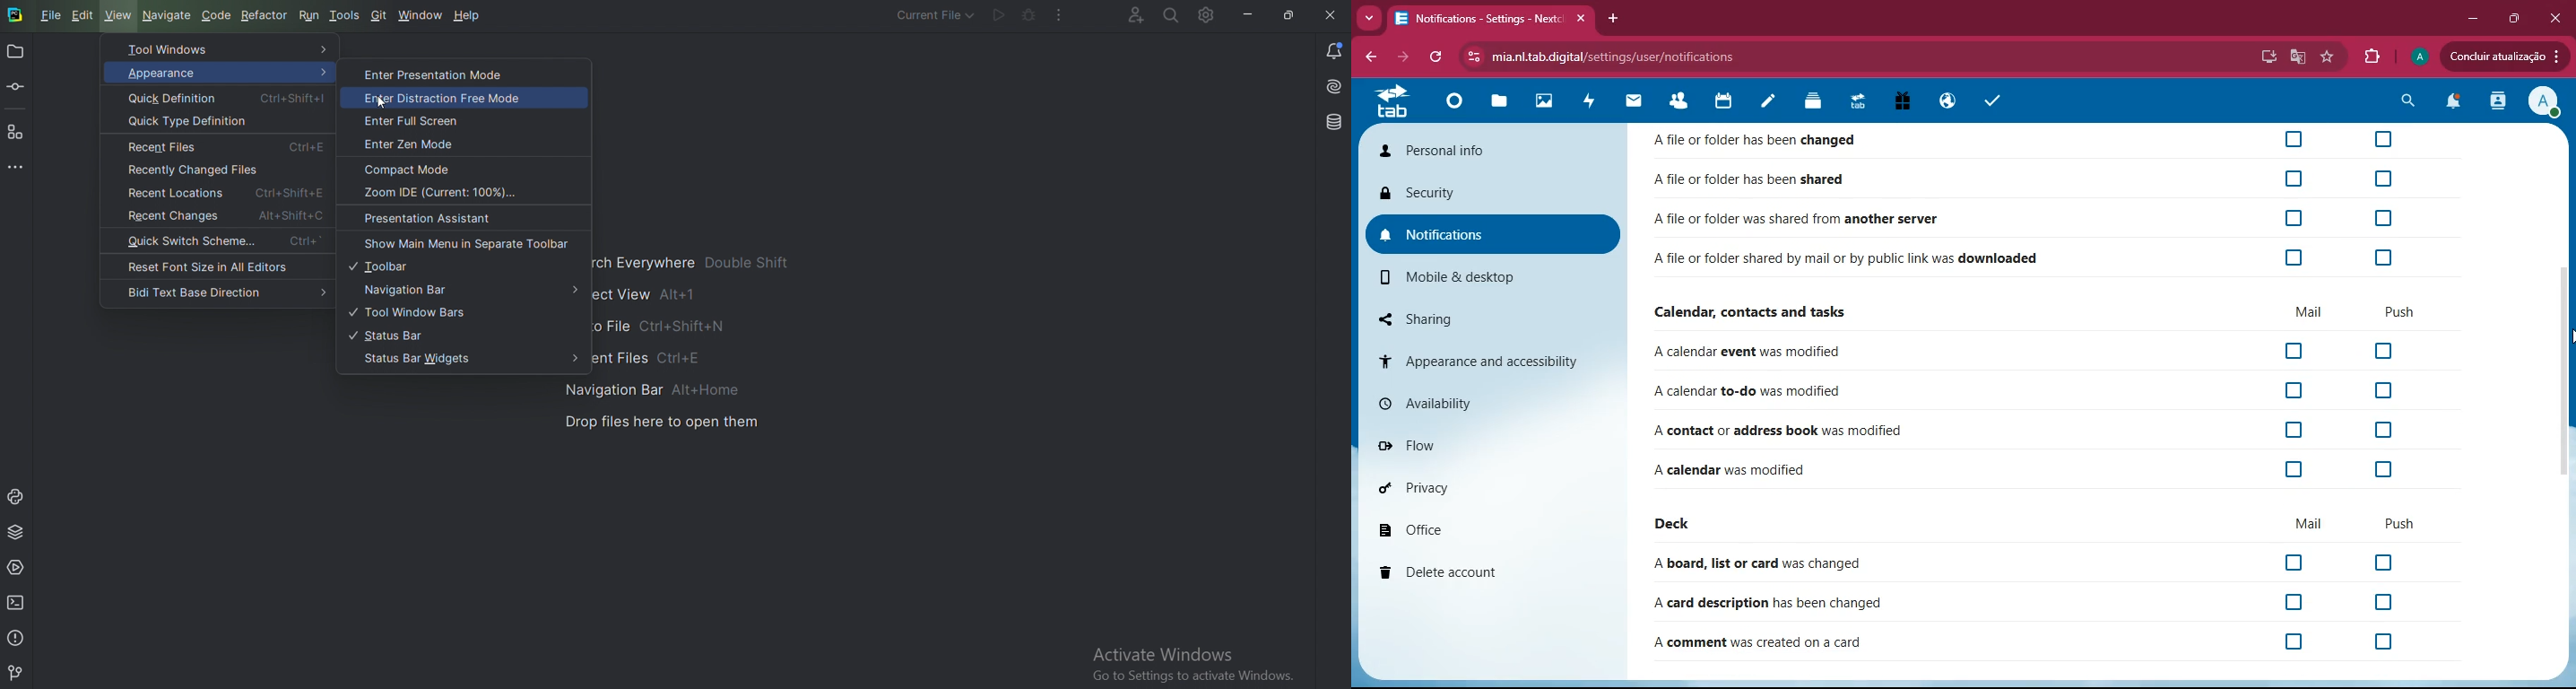 Image resolution: width=2576 pixels, height=700 pixels. Describe the element at coordinates (49, 15) in the screenshot. I see `File` at that location.